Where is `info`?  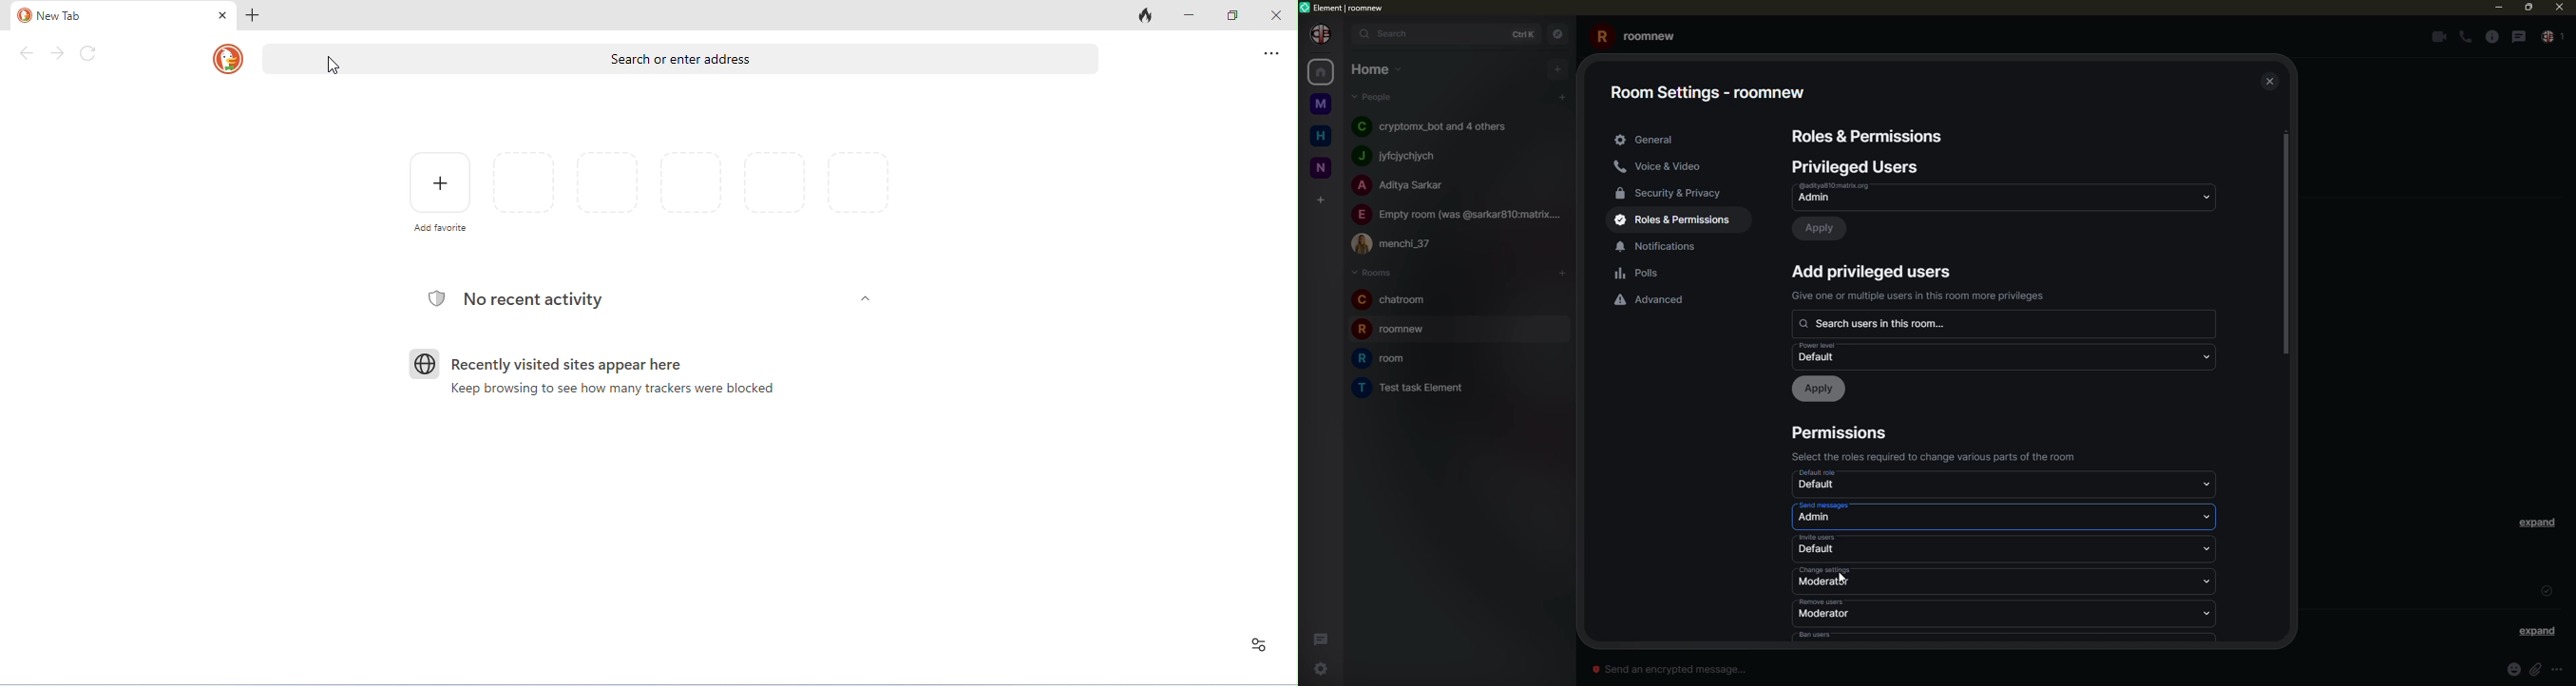
info is located at coordinates (2563, 669).